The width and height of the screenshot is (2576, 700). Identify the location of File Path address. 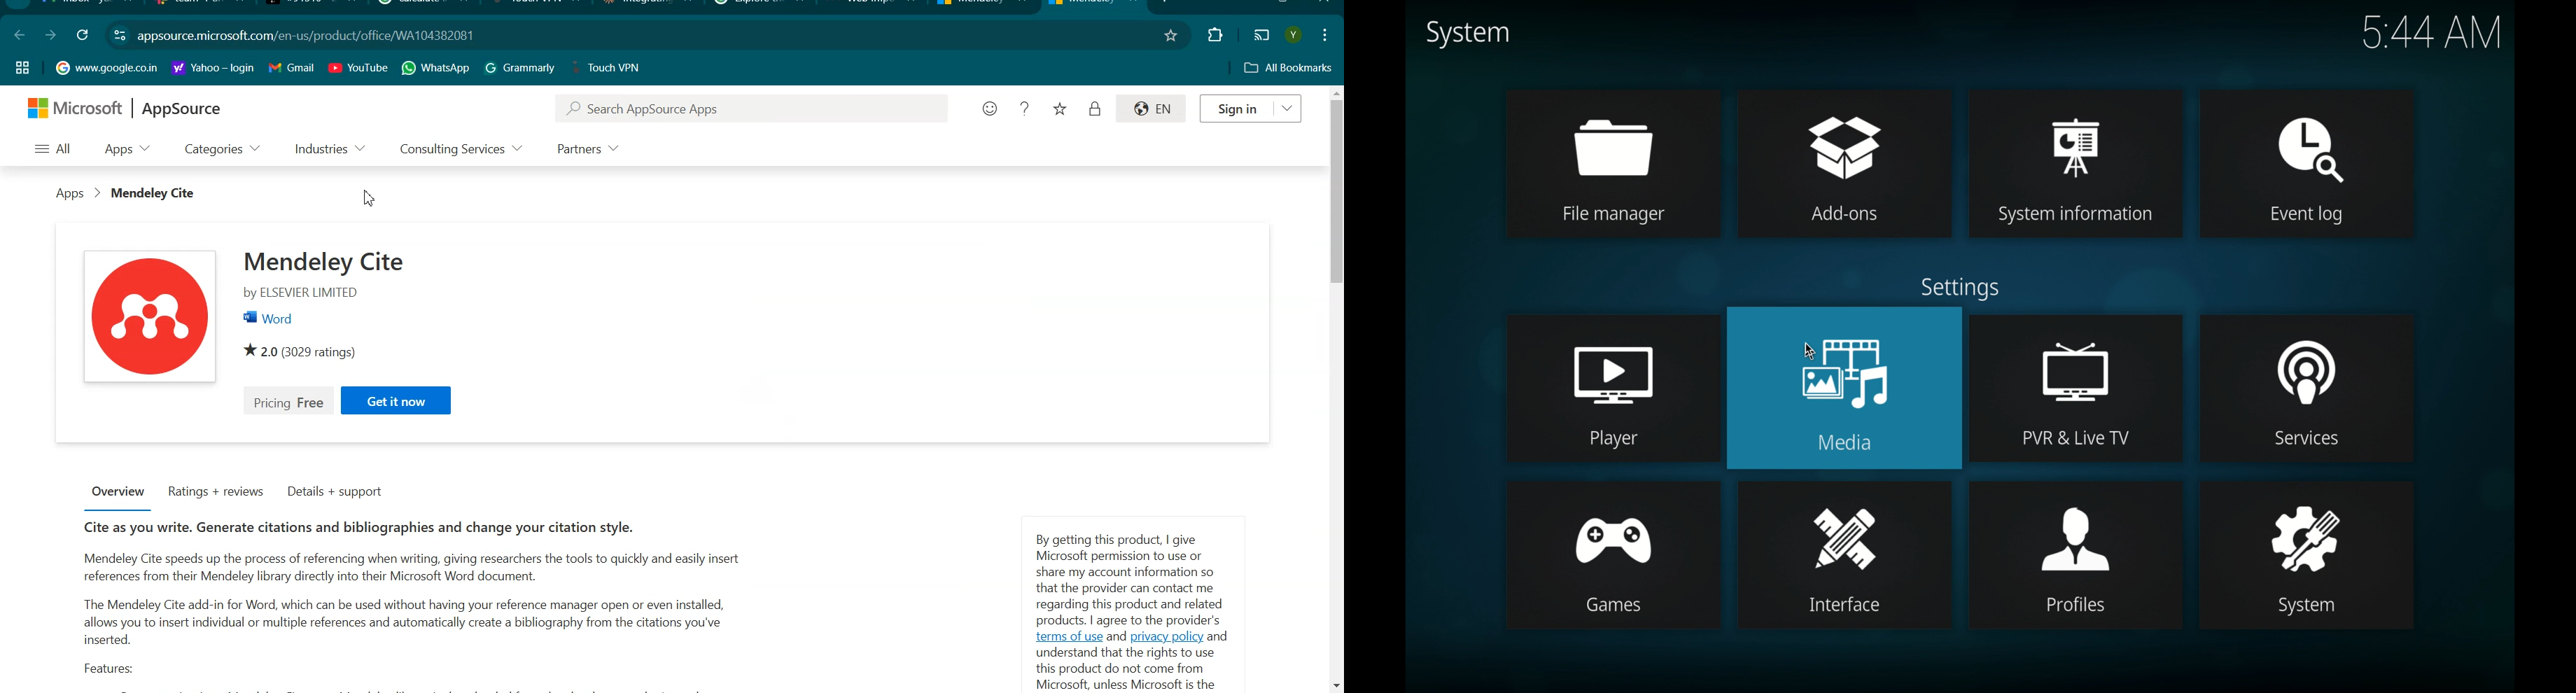
(307, 36).